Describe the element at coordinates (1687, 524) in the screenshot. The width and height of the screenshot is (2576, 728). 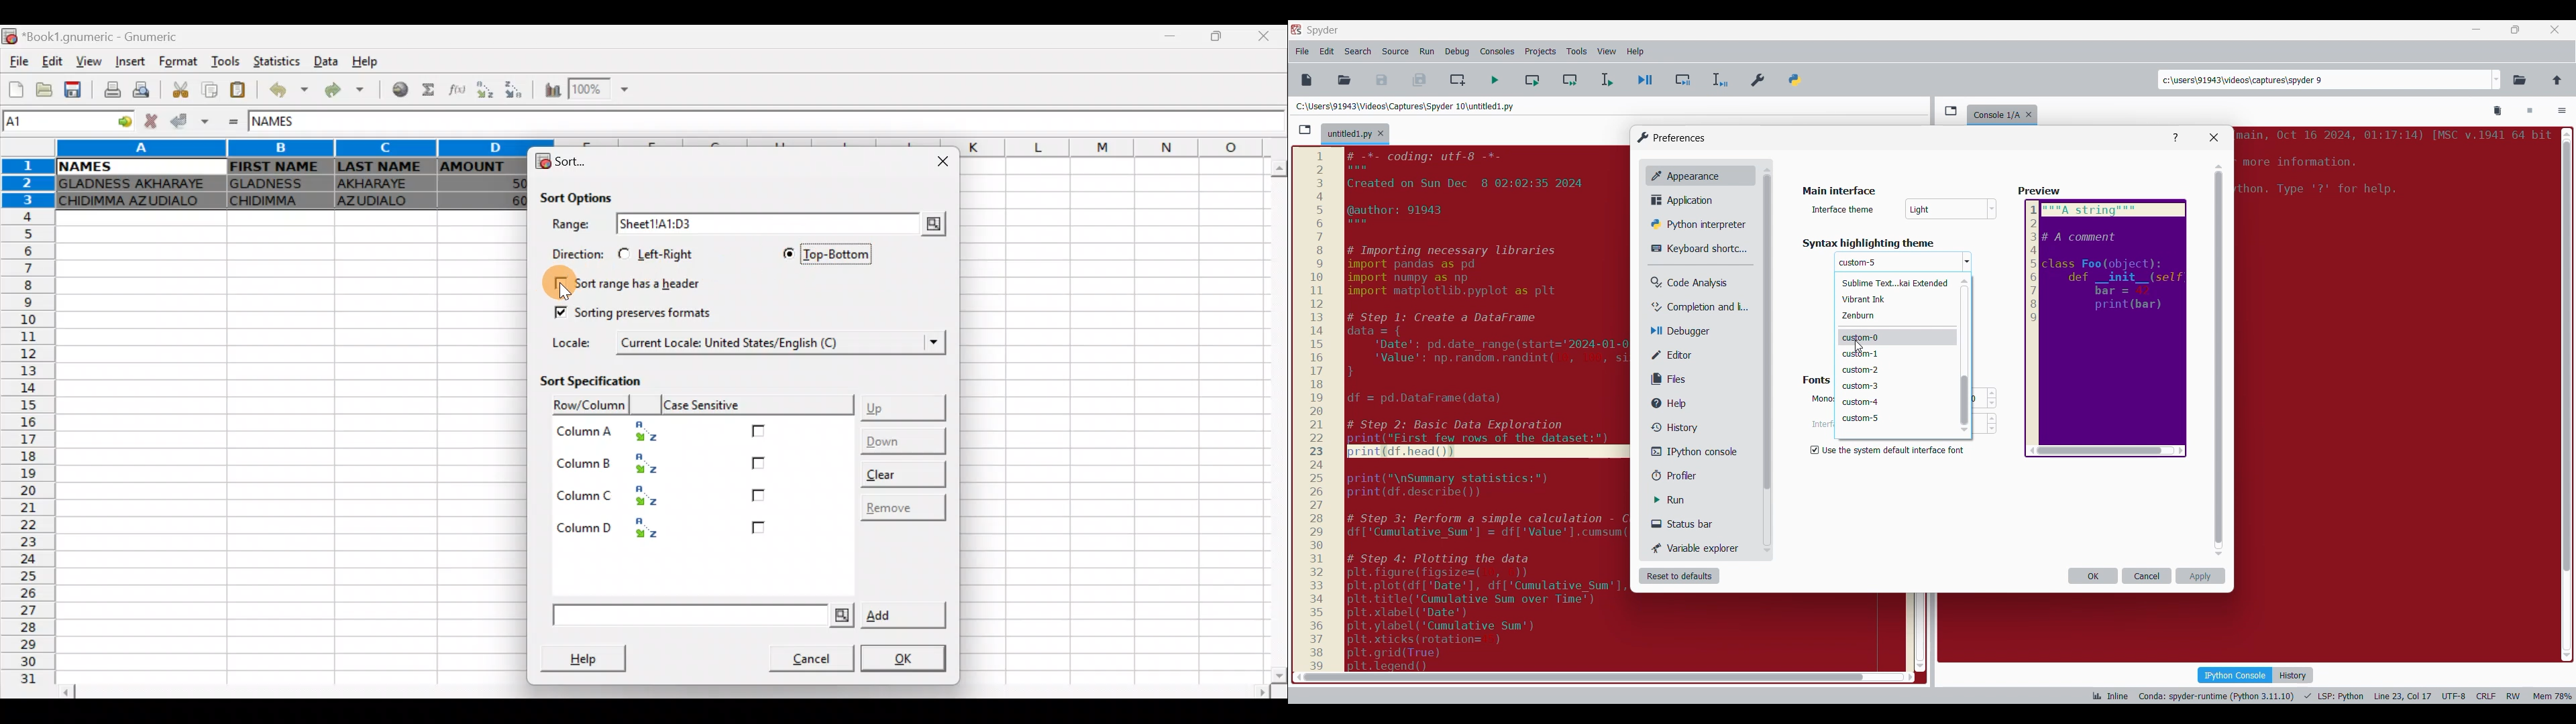
I see `Status bar` at that location.